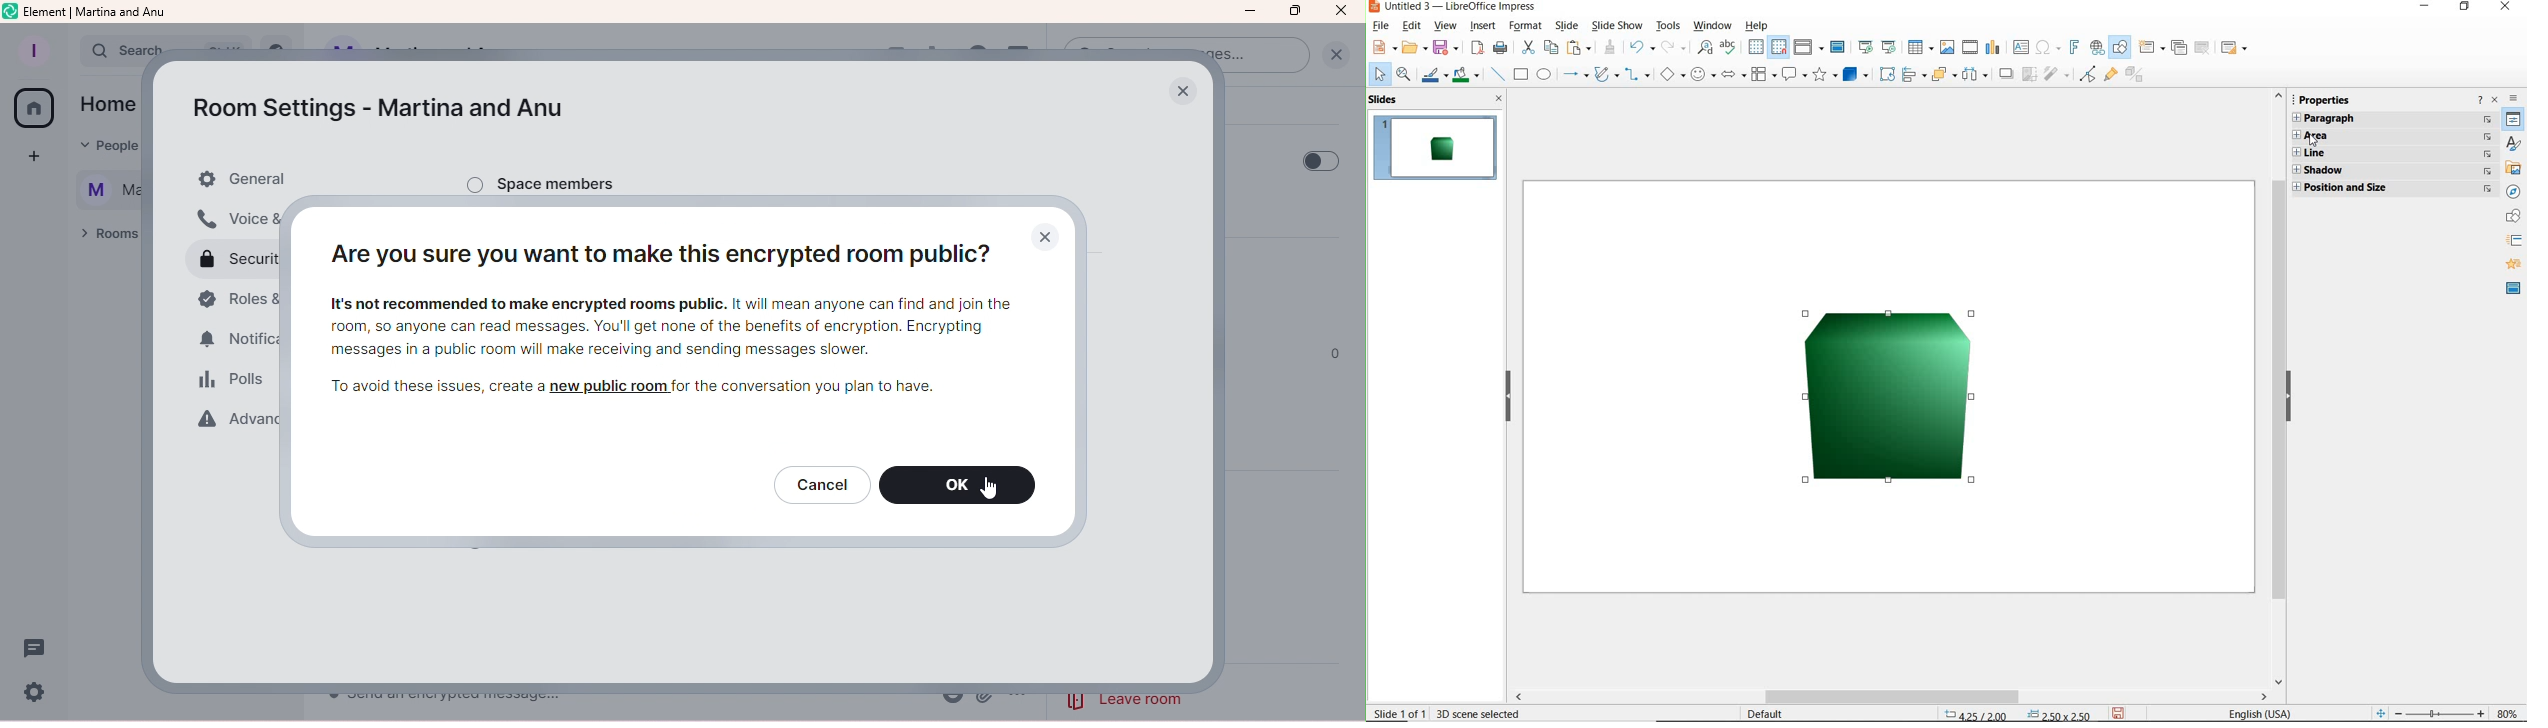 The image size is (2548, 728). Describe the element at coordinates (1333, 60) in the screenshot. I see `Clear Search` at that location.